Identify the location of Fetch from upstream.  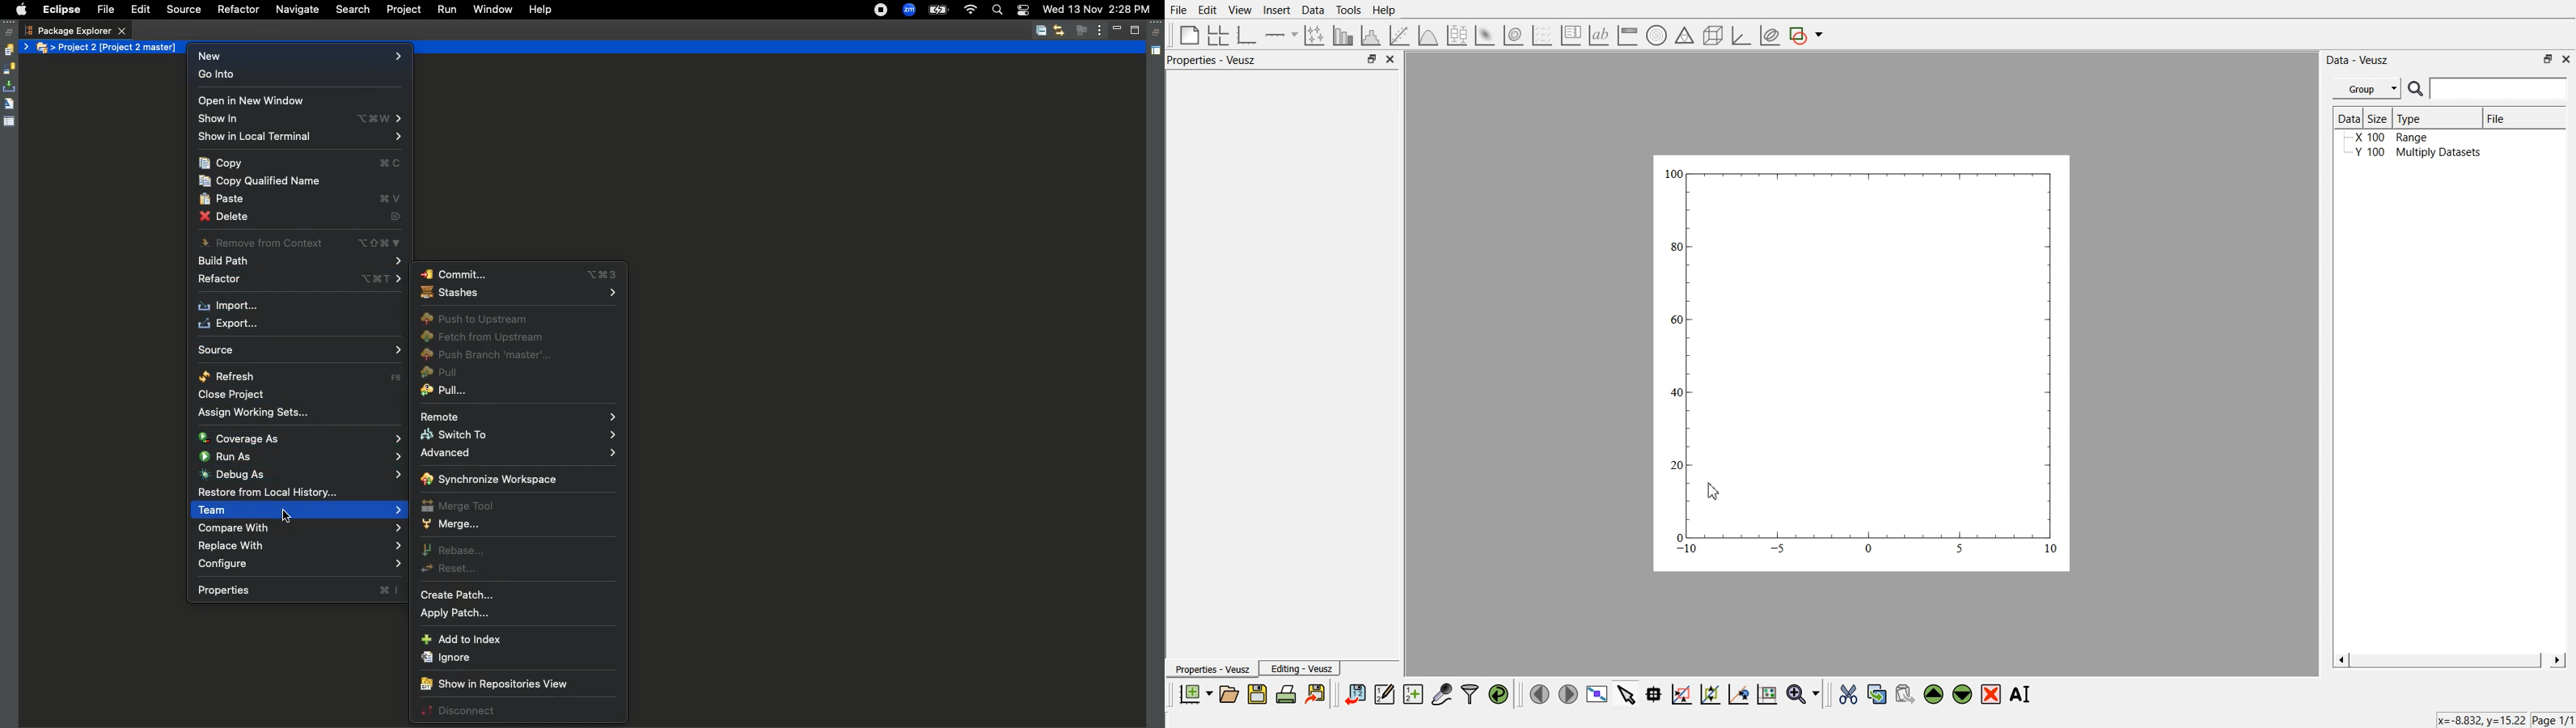
(486, 338).